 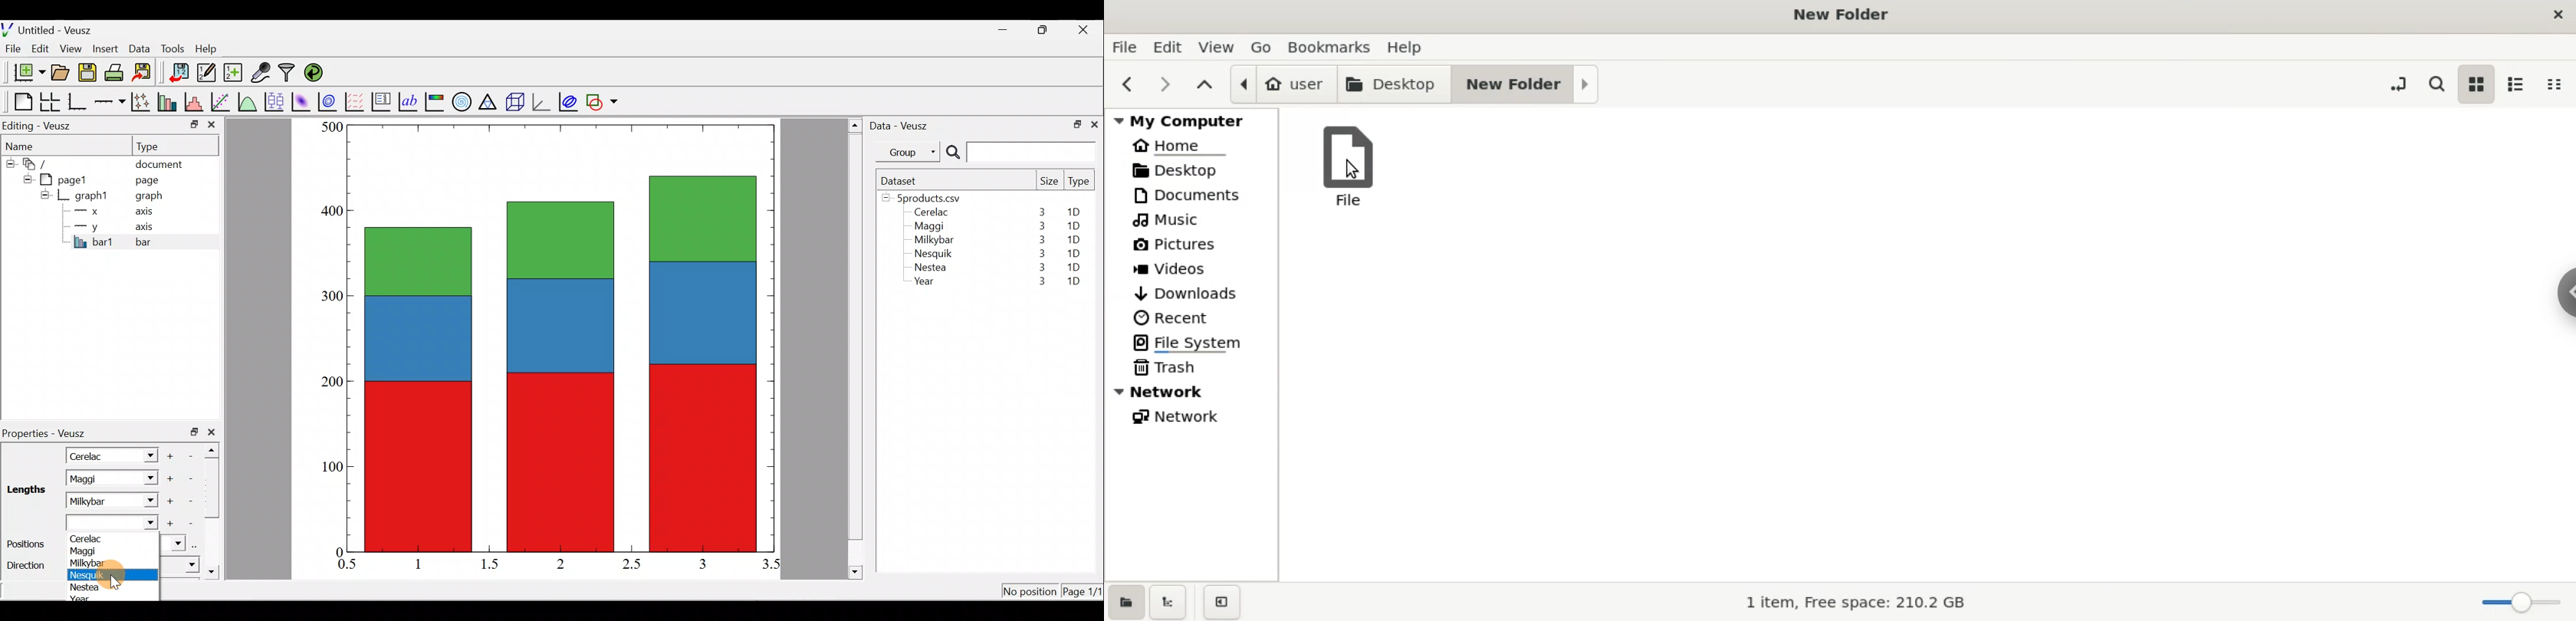 I want to click on pagel, so click(x=68, y=178).